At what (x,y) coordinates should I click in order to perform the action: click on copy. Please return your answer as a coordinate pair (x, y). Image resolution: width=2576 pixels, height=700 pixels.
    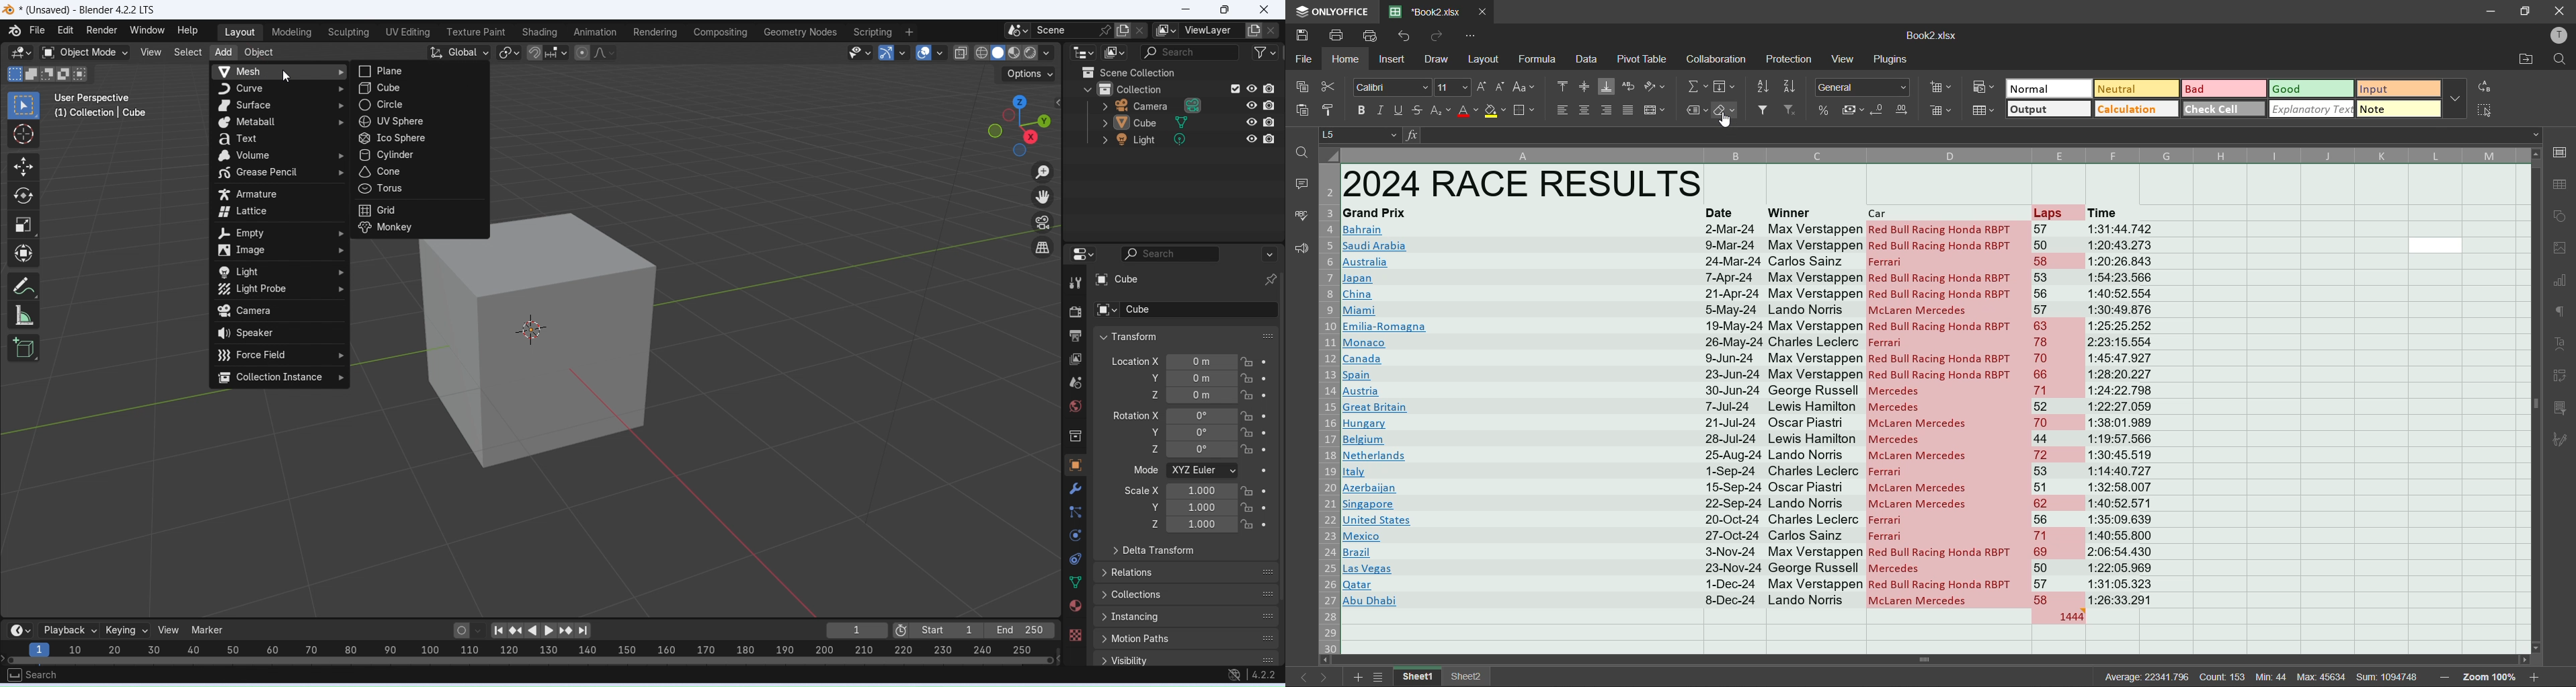
    Looking at the image, I should click on (1303, 86).